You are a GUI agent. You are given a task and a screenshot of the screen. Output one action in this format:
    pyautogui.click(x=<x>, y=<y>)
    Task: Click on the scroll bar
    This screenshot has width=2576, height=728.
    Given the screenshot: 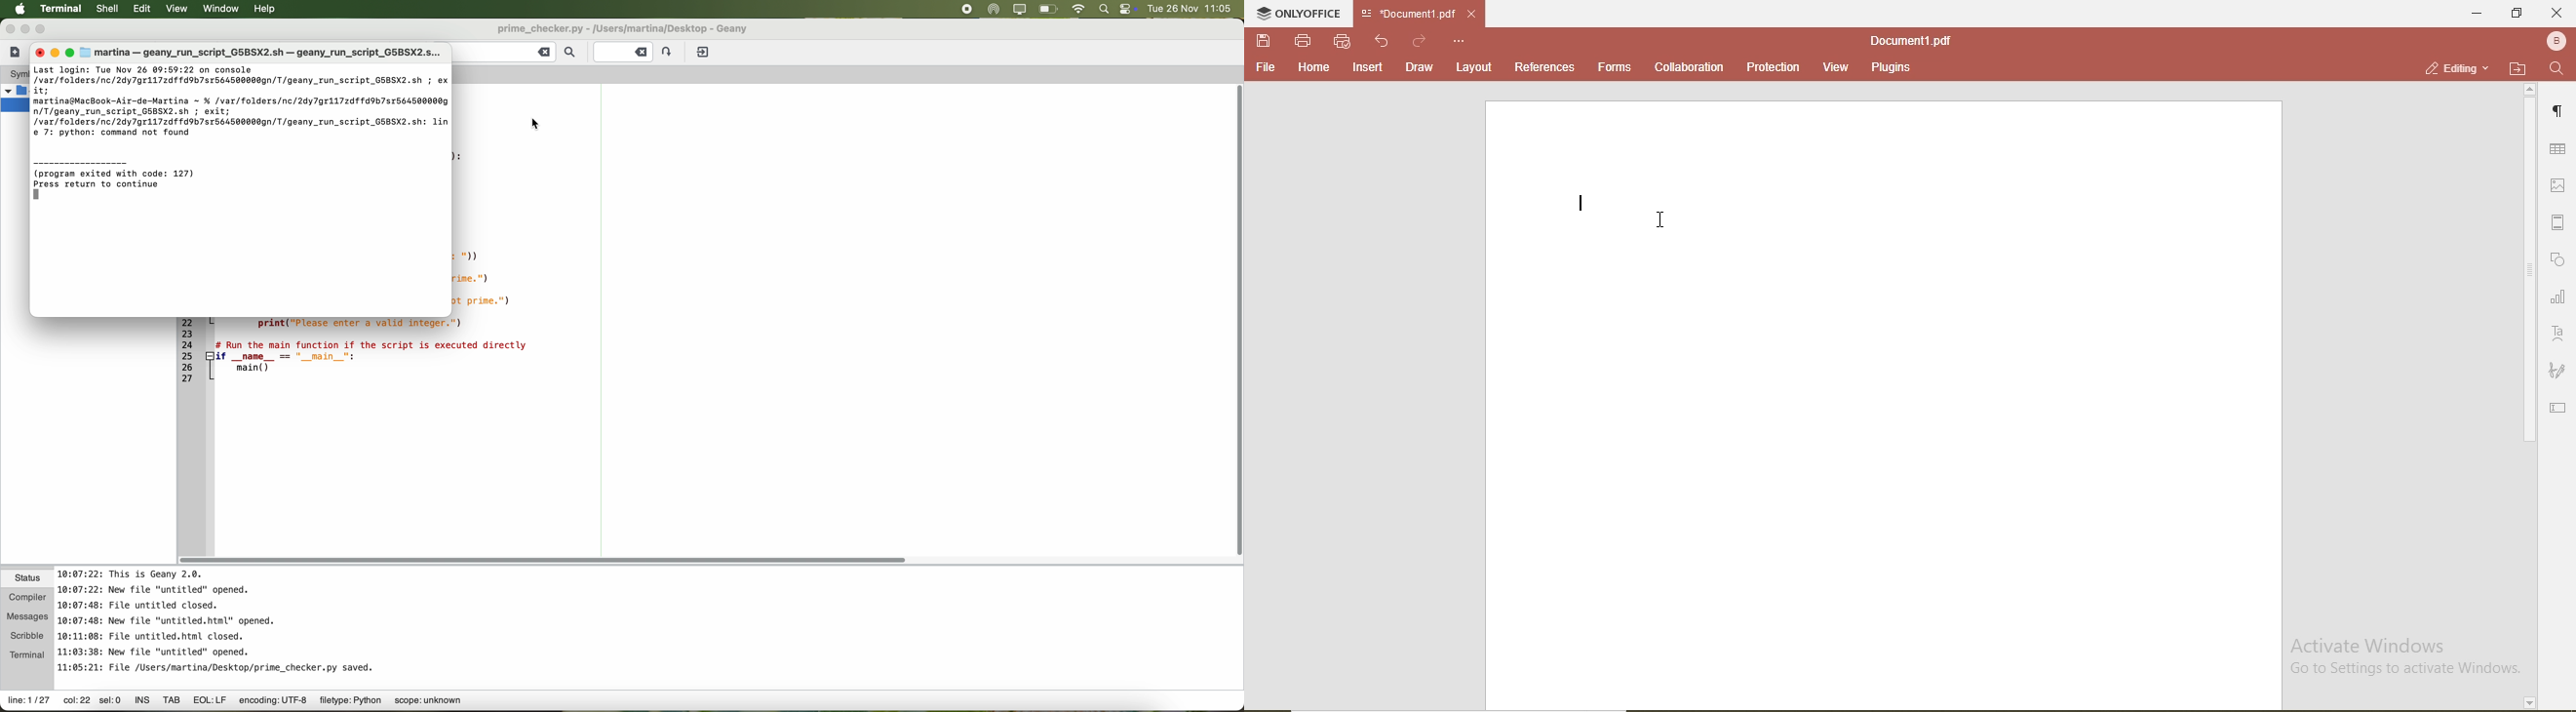 What is the action you would take?
    pyautogui.click(x=549, y=559)
    